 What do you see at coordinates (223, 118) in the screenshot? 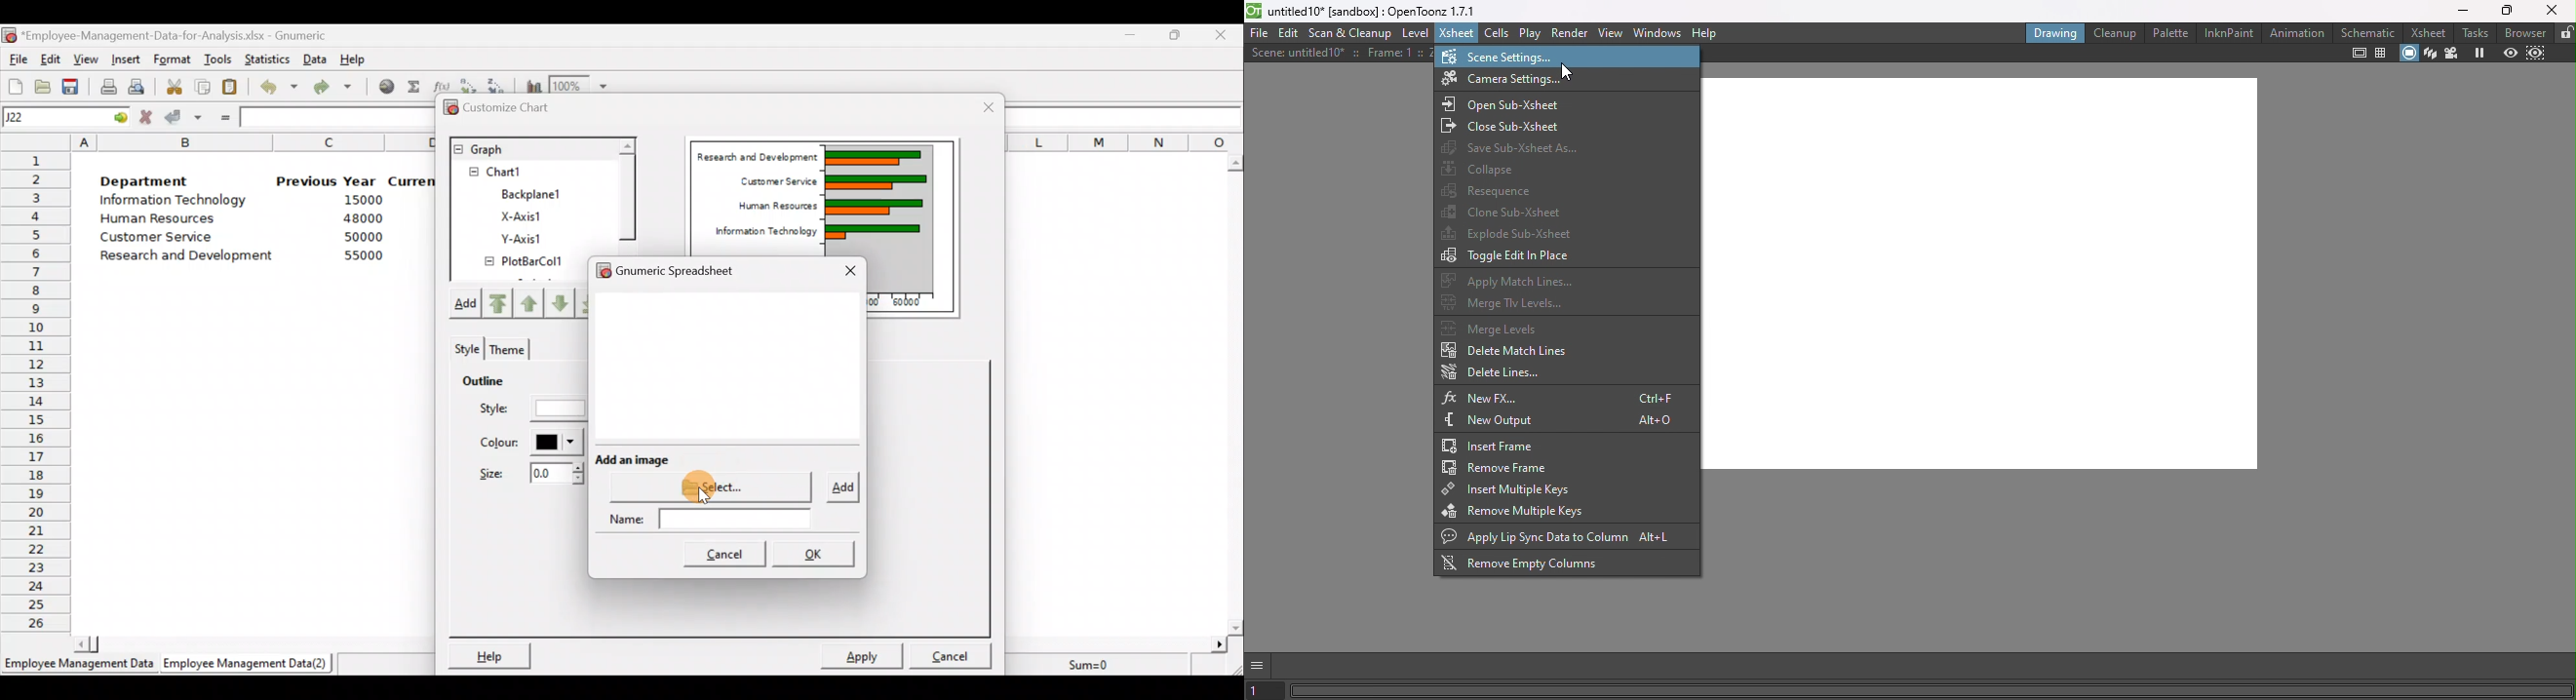
I see `Enter formula` at bounding box center [223, 118].